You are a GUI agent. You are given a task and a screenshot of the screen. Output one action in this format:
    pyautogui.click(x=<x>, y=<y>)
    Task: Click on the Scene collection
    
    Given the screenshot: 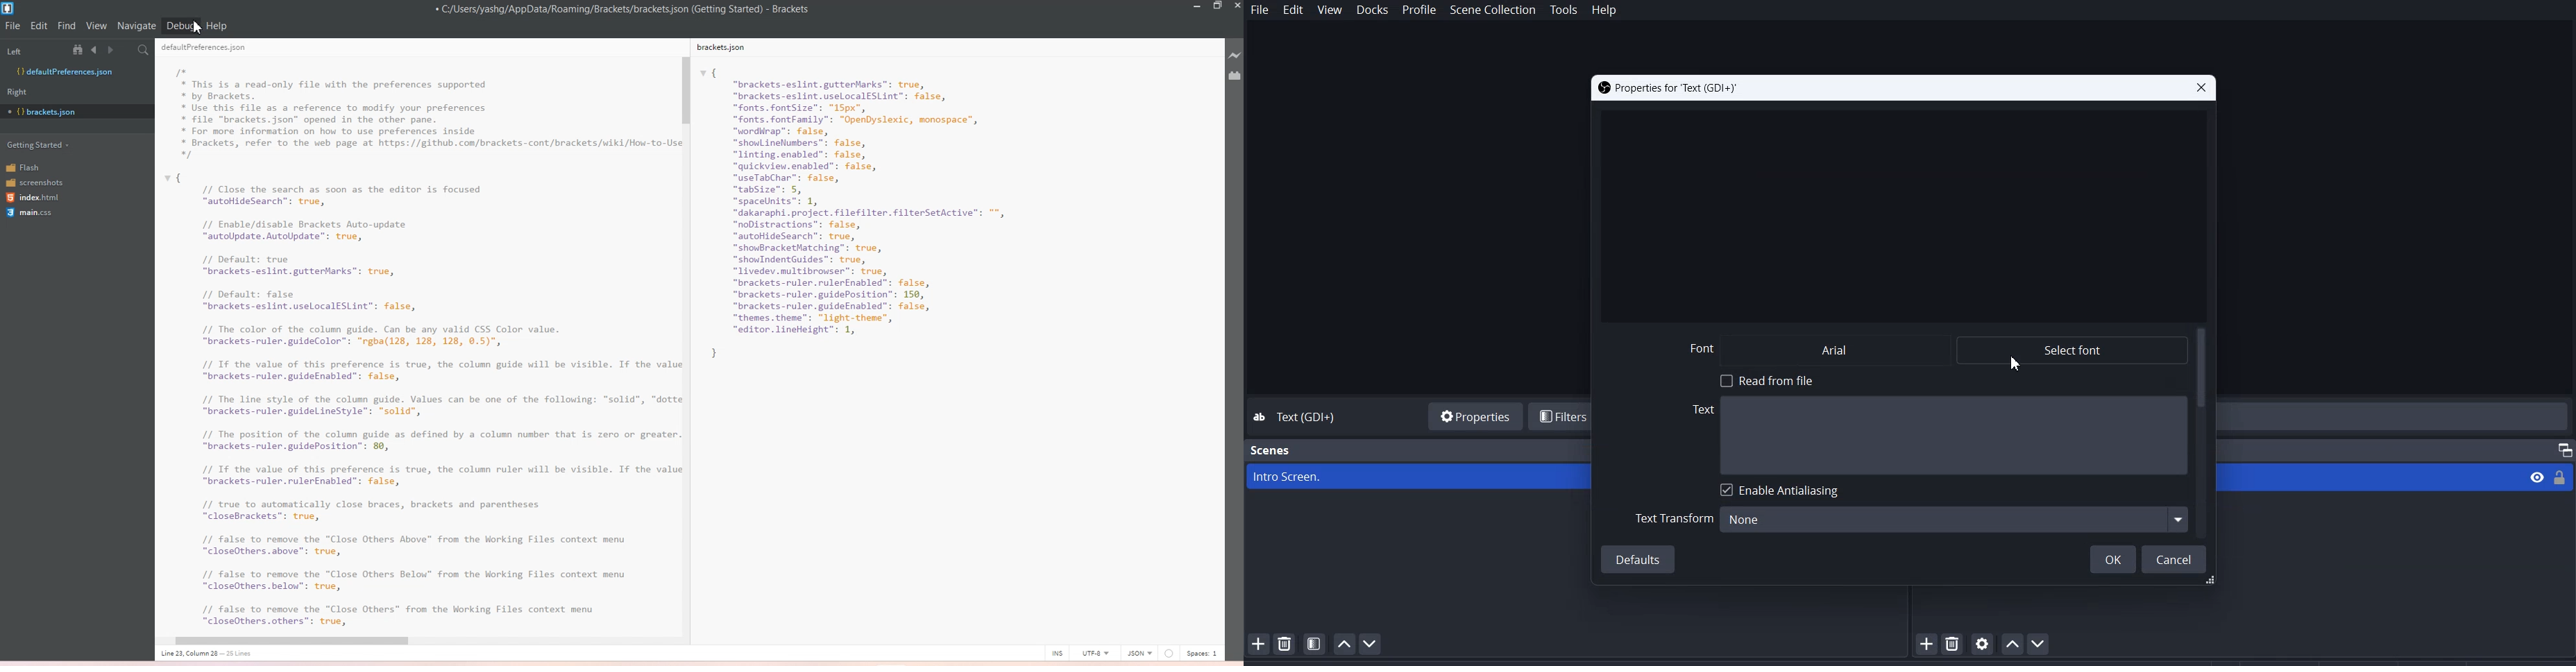 What is the action you would take?
    pyautogui.click(x=1494, y=10)
    